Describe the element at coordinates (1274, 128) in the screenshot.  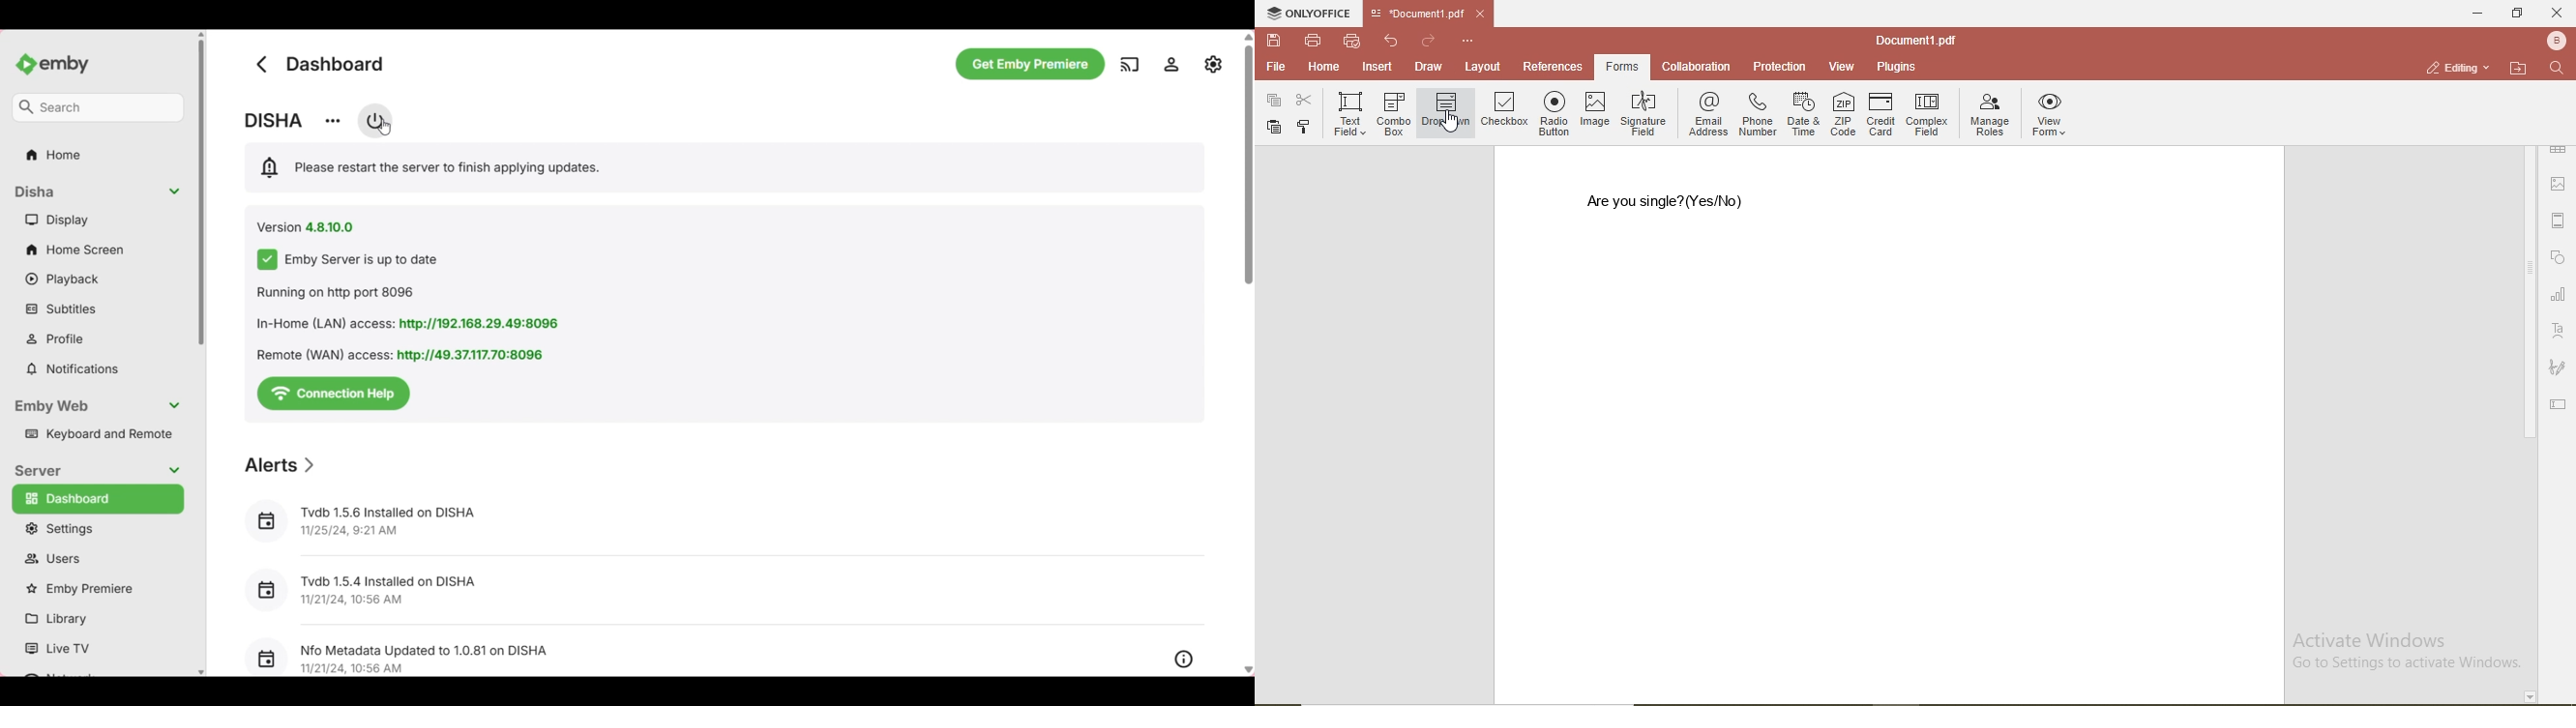
I see `paste` at that location.